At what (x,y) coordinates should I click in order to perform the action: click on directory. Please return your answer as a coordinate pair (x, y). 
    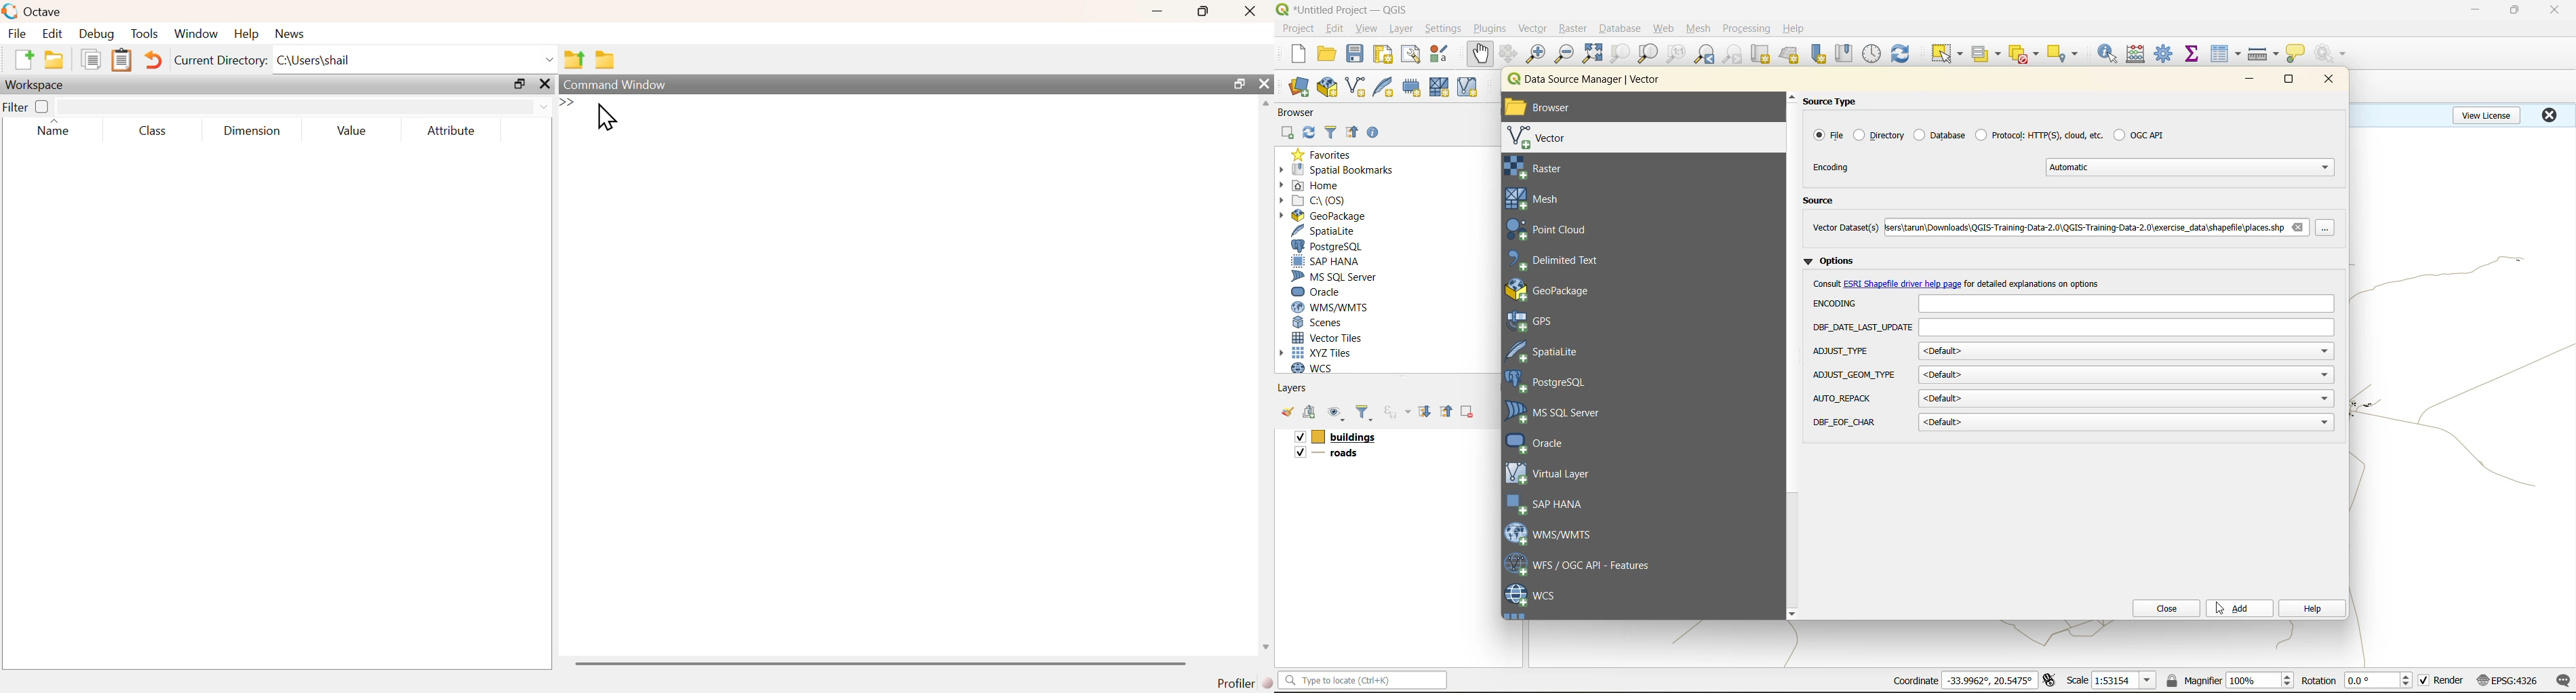
    Looking at the image, I should click on (1880, 135).